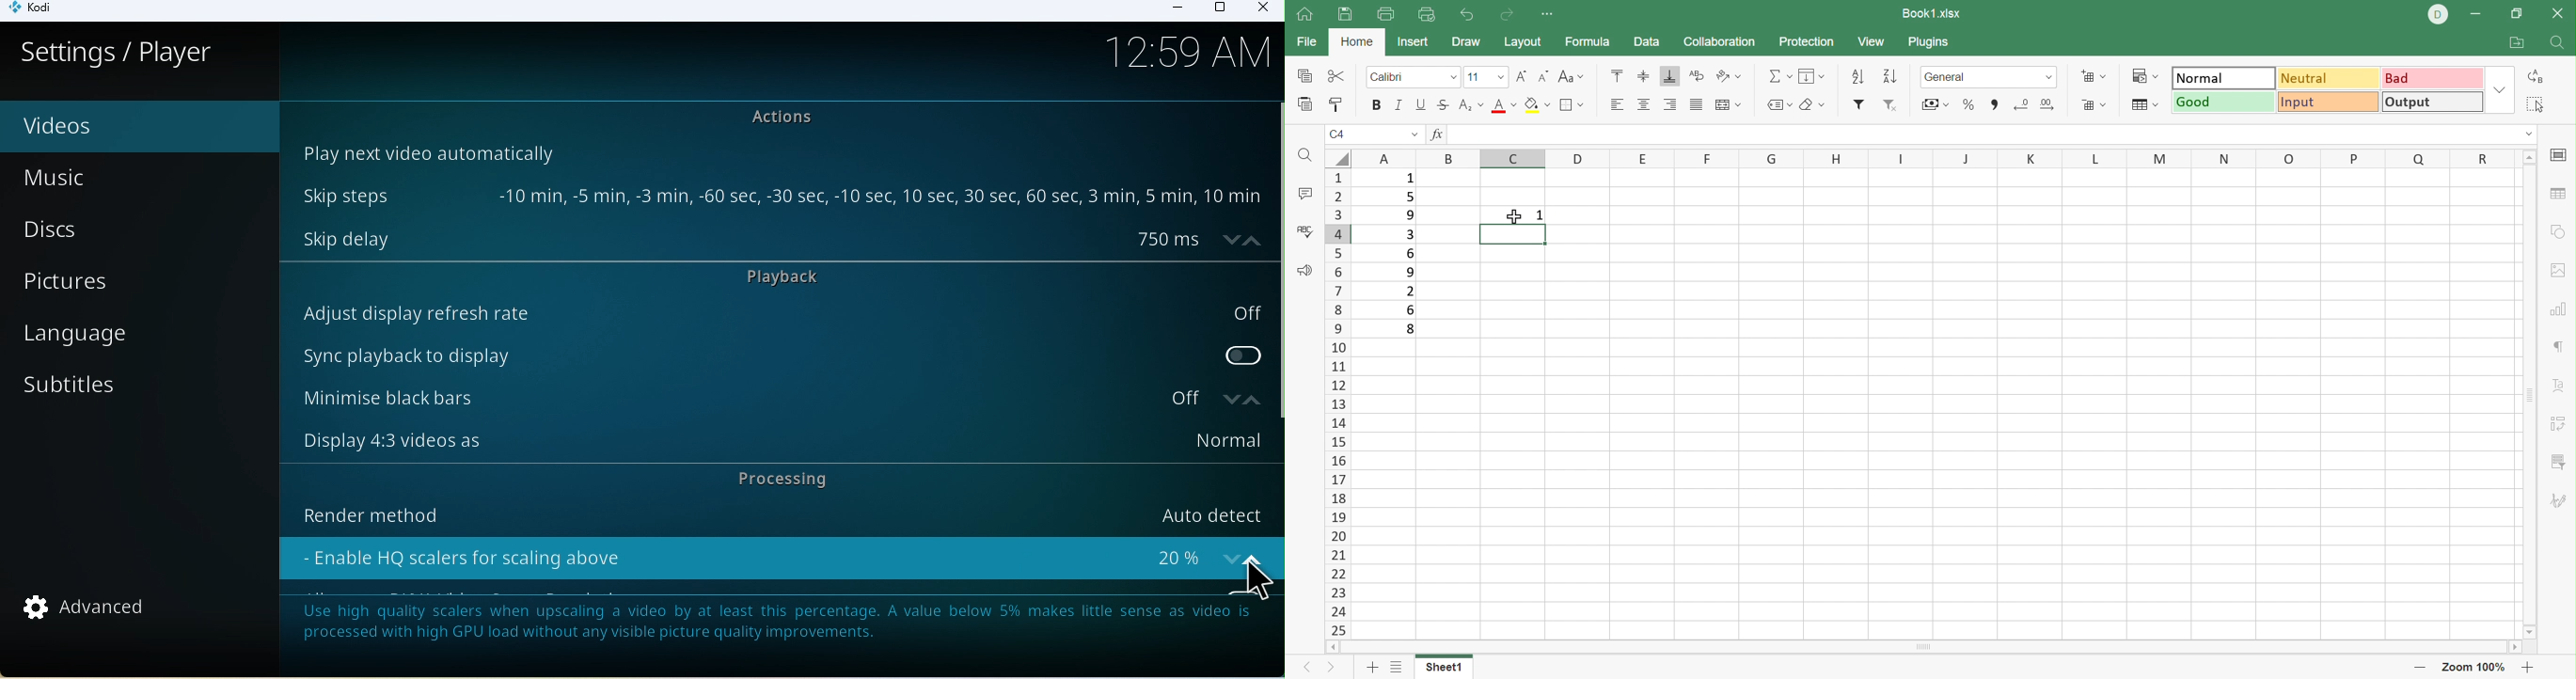  What do you see at coordinates (1921, 647) in the screenshot?
I see `Scroll Bar` at bounding box center [1921, 647].